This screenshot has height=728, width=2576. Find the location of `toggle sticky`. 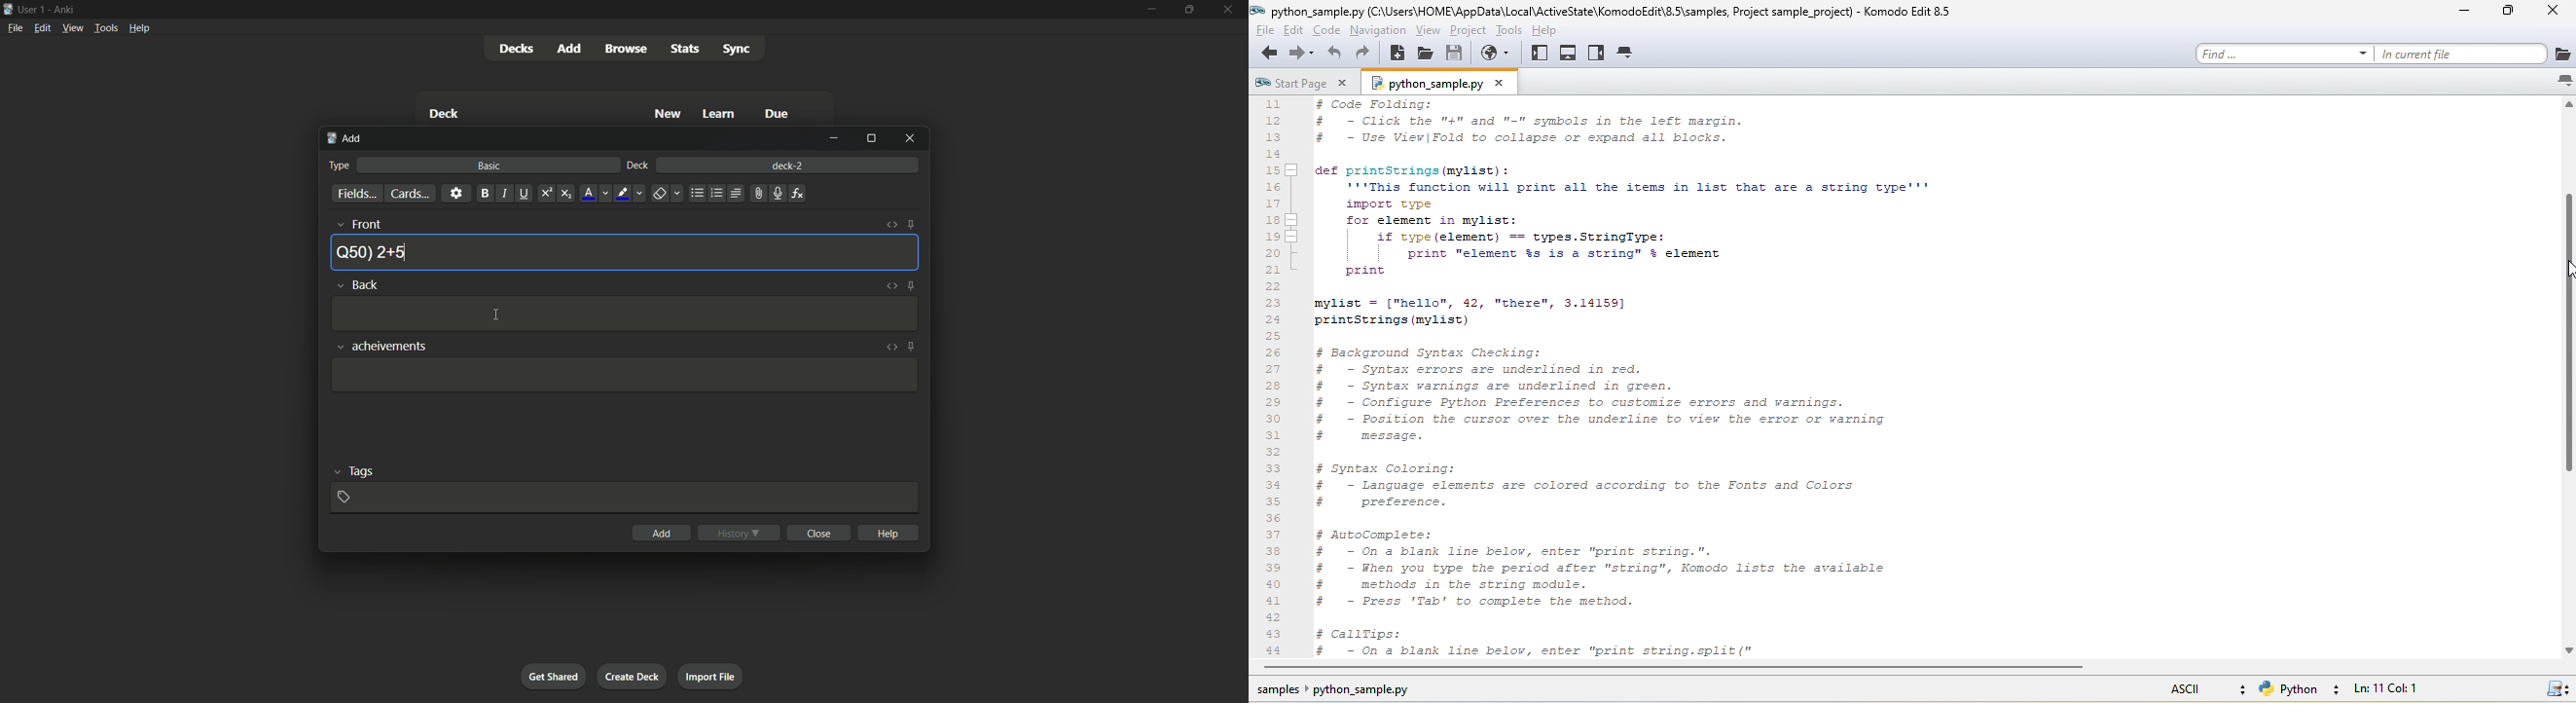

toggle sticky is located at coordinates (911, 347).